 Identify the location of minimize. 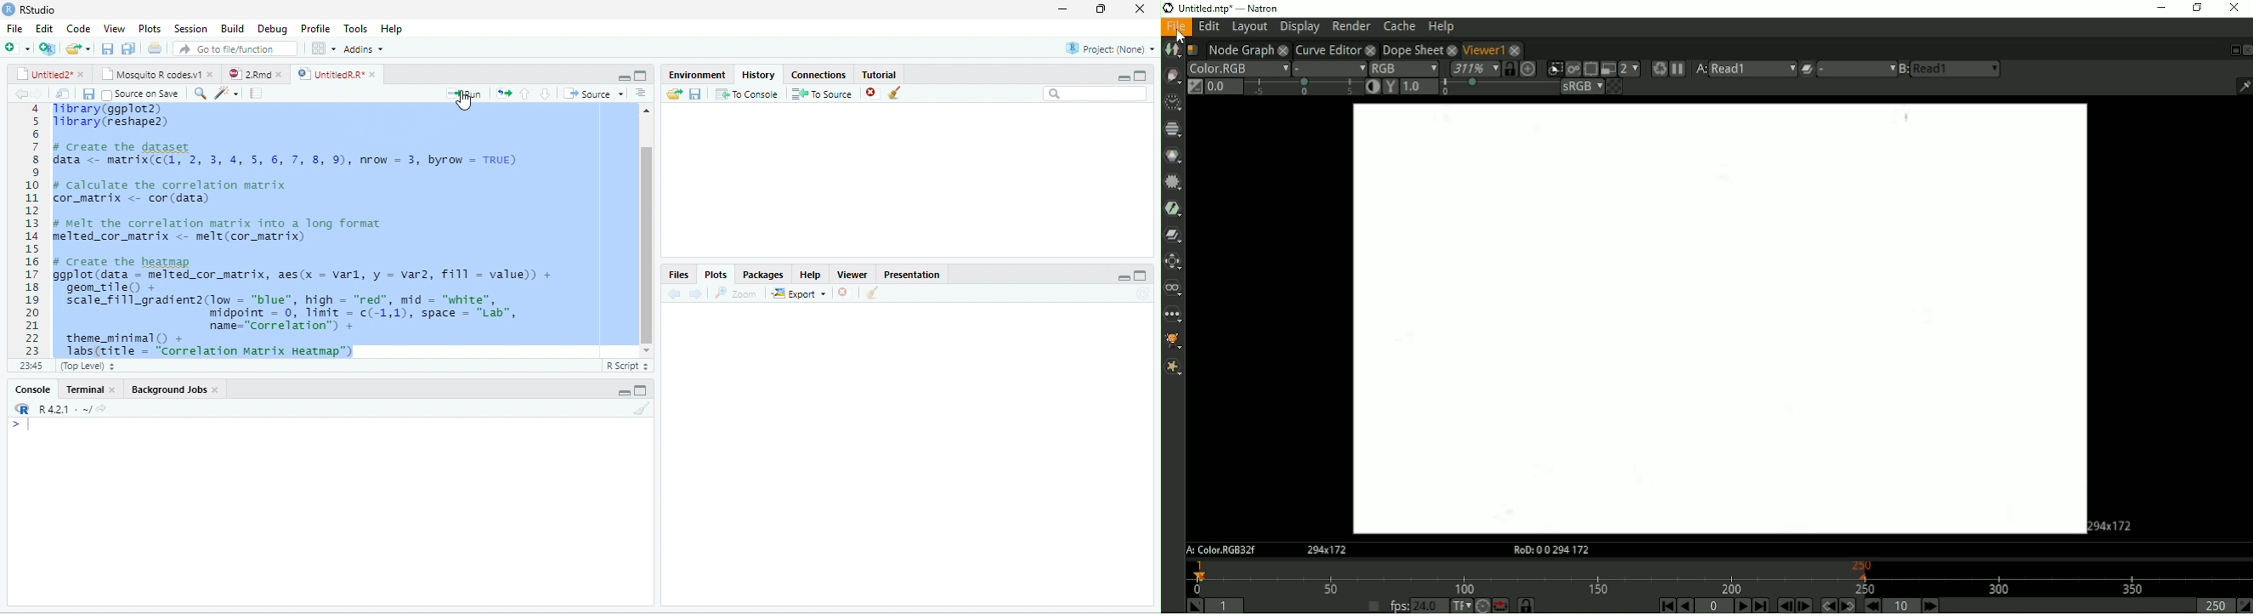
(1061, 9).